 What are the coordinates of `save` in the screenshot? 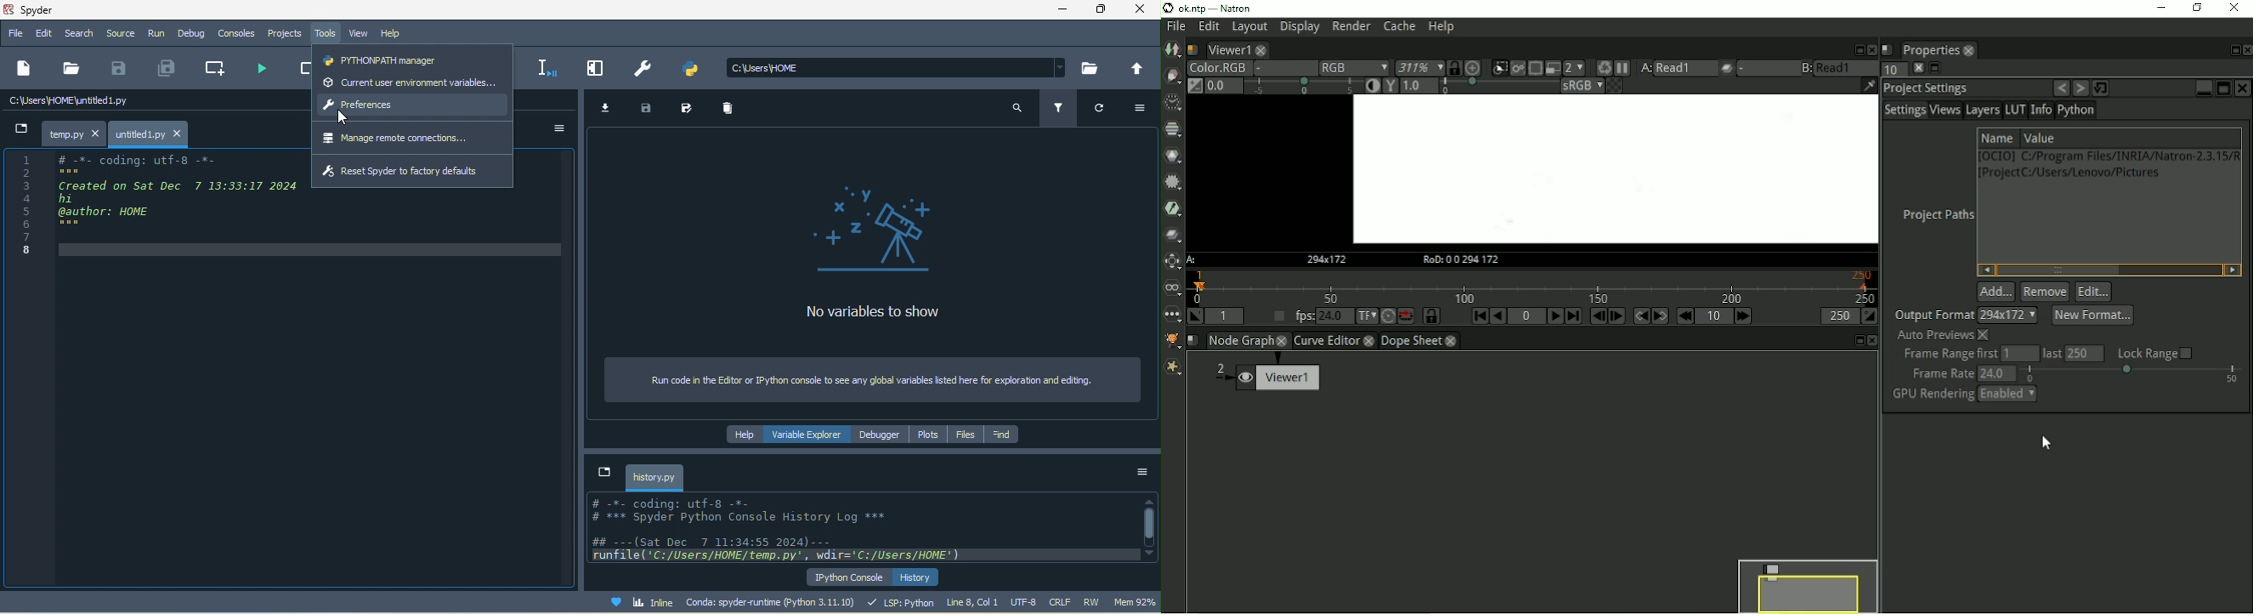 It's located at (650, 109).